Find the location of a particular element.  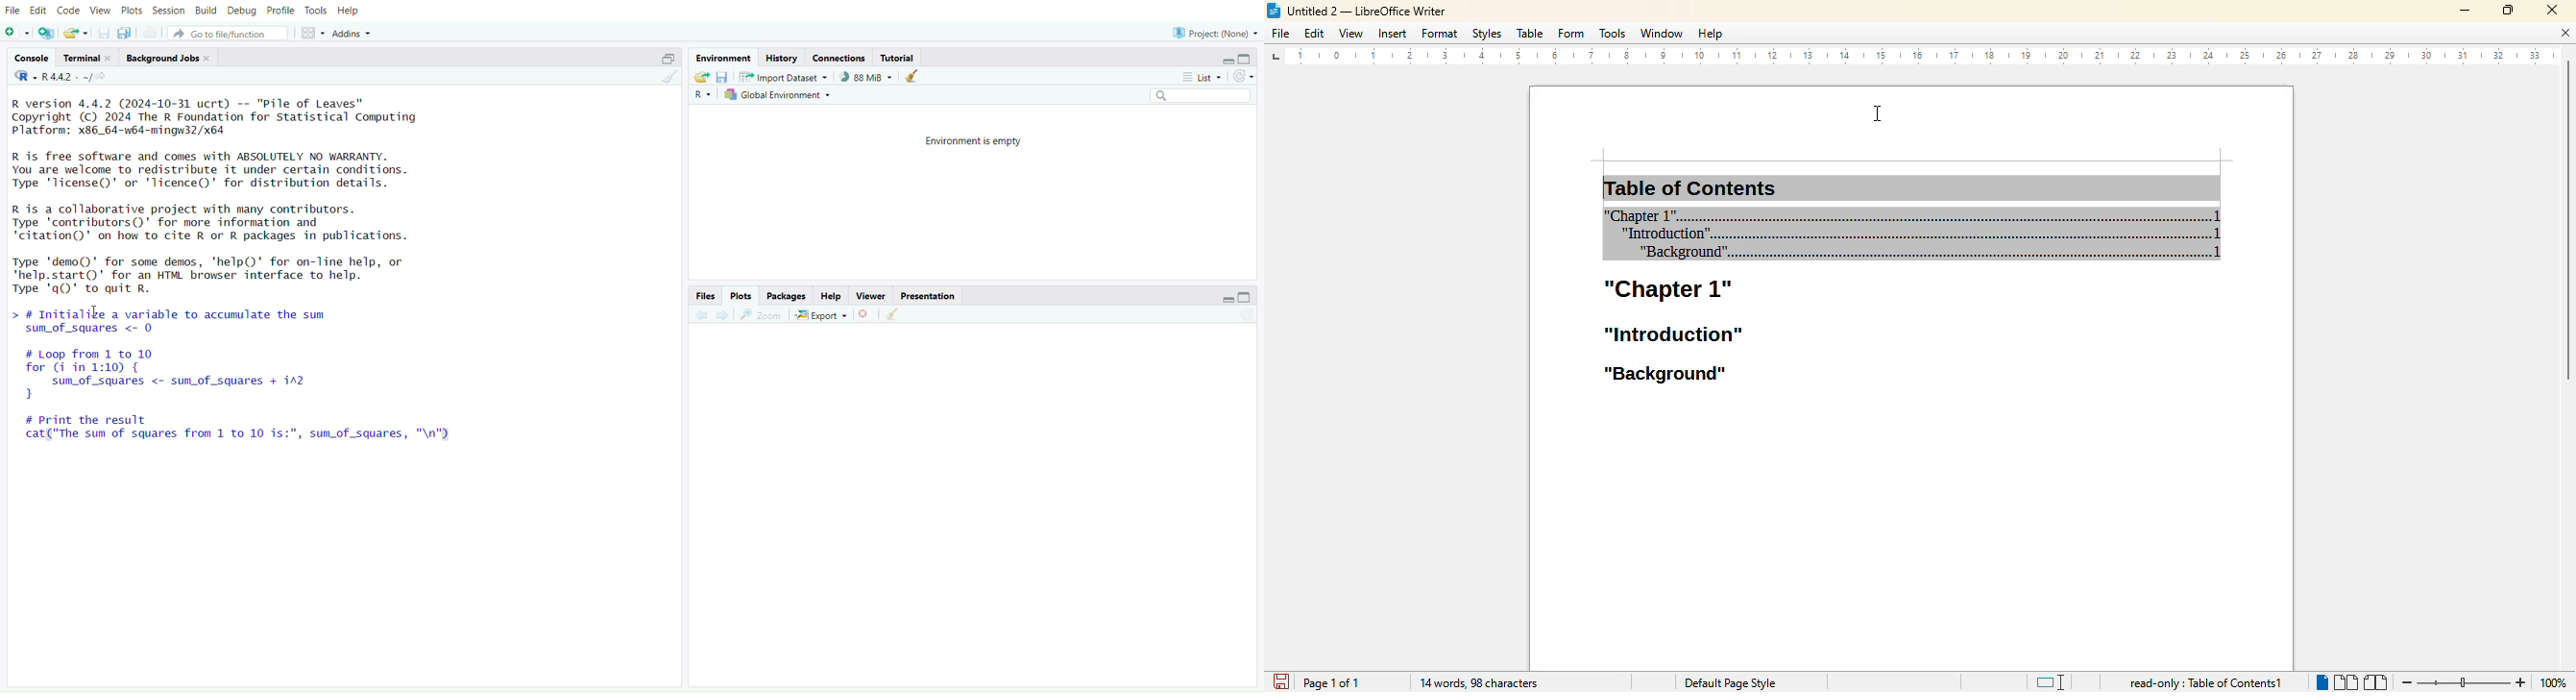

search is located at coordinates (1197, 96).